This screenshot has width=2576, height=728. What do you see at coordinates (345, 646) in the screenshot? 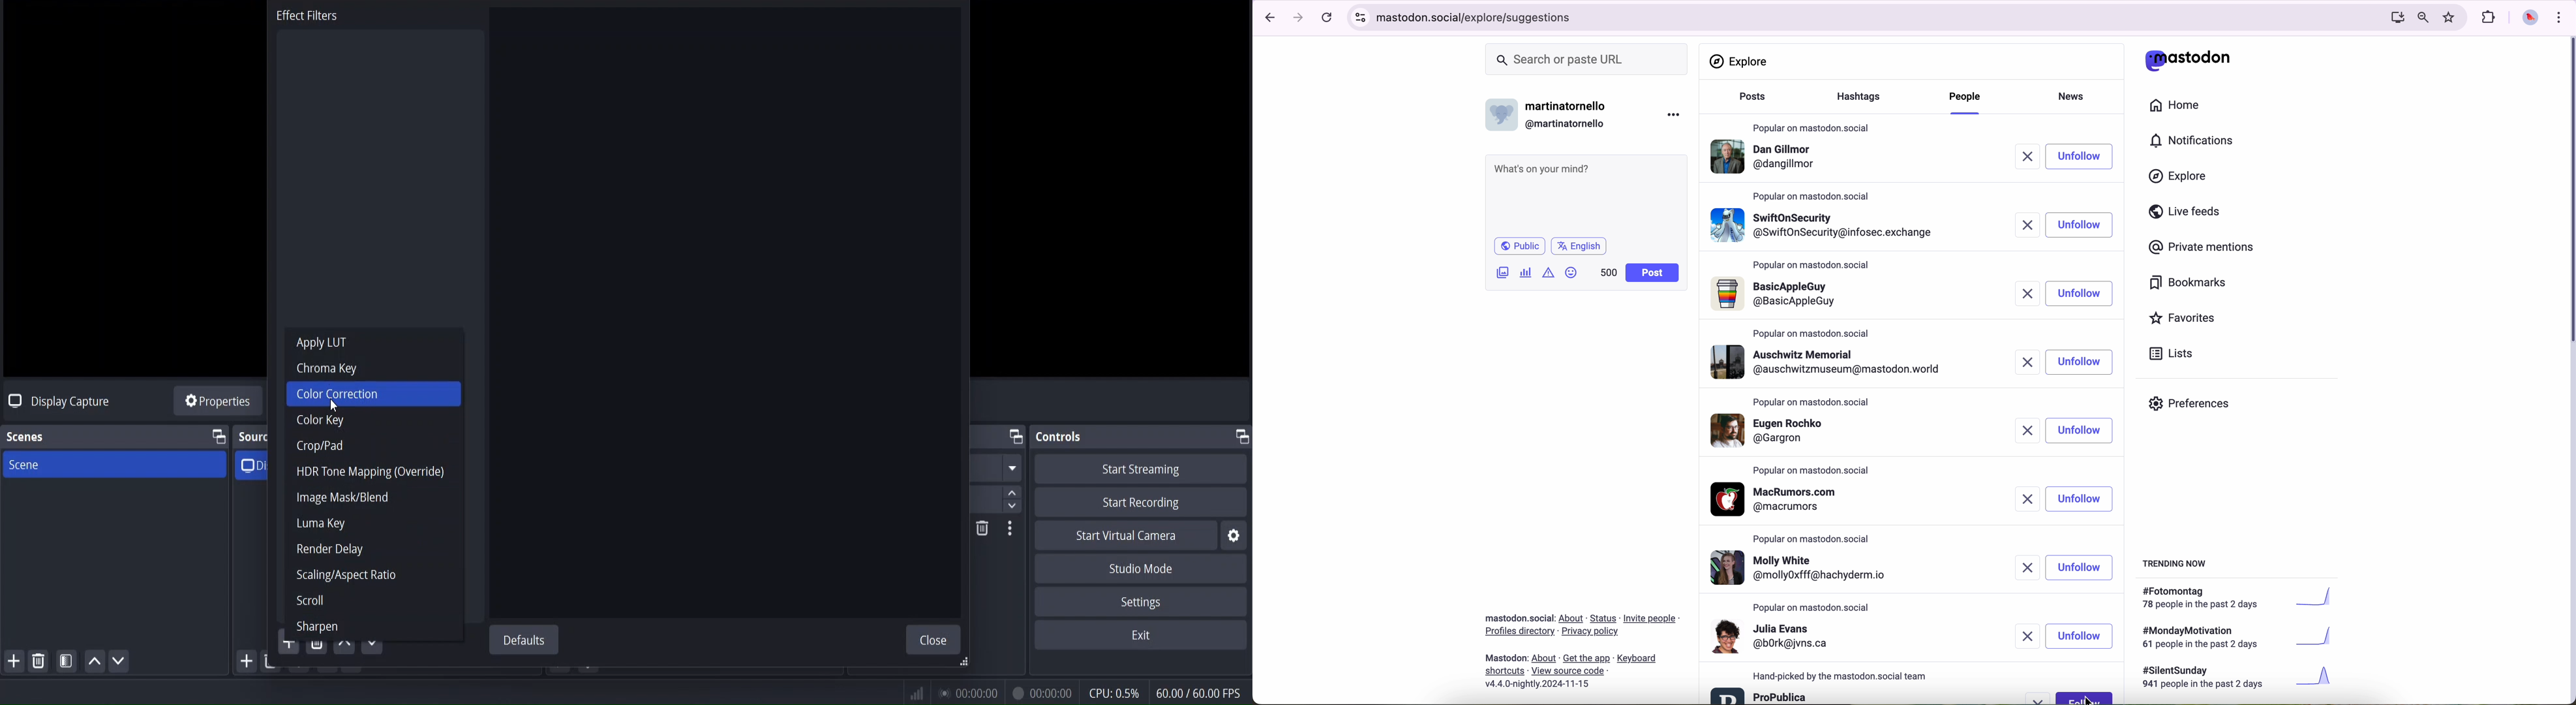
I see `move up` at bounding box center [345, 646].